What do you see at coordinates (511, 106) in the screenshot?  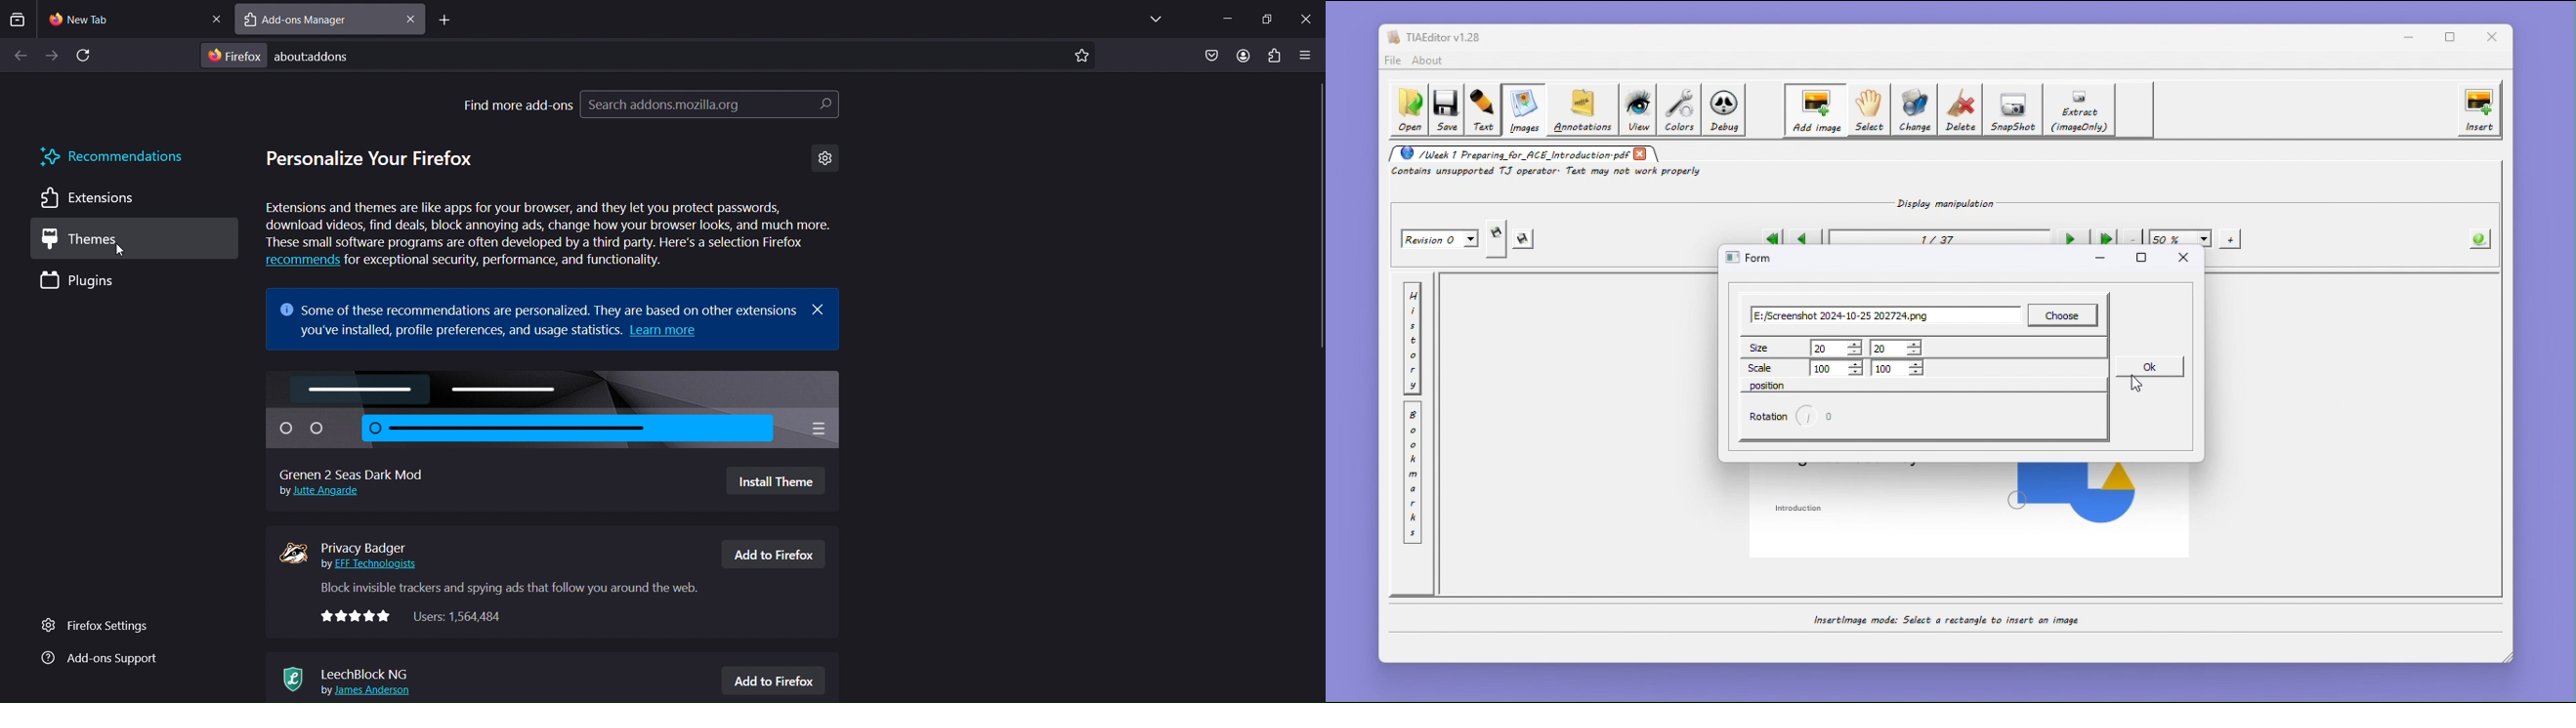 I see `find more add ons` at bounding box center [511, 106].